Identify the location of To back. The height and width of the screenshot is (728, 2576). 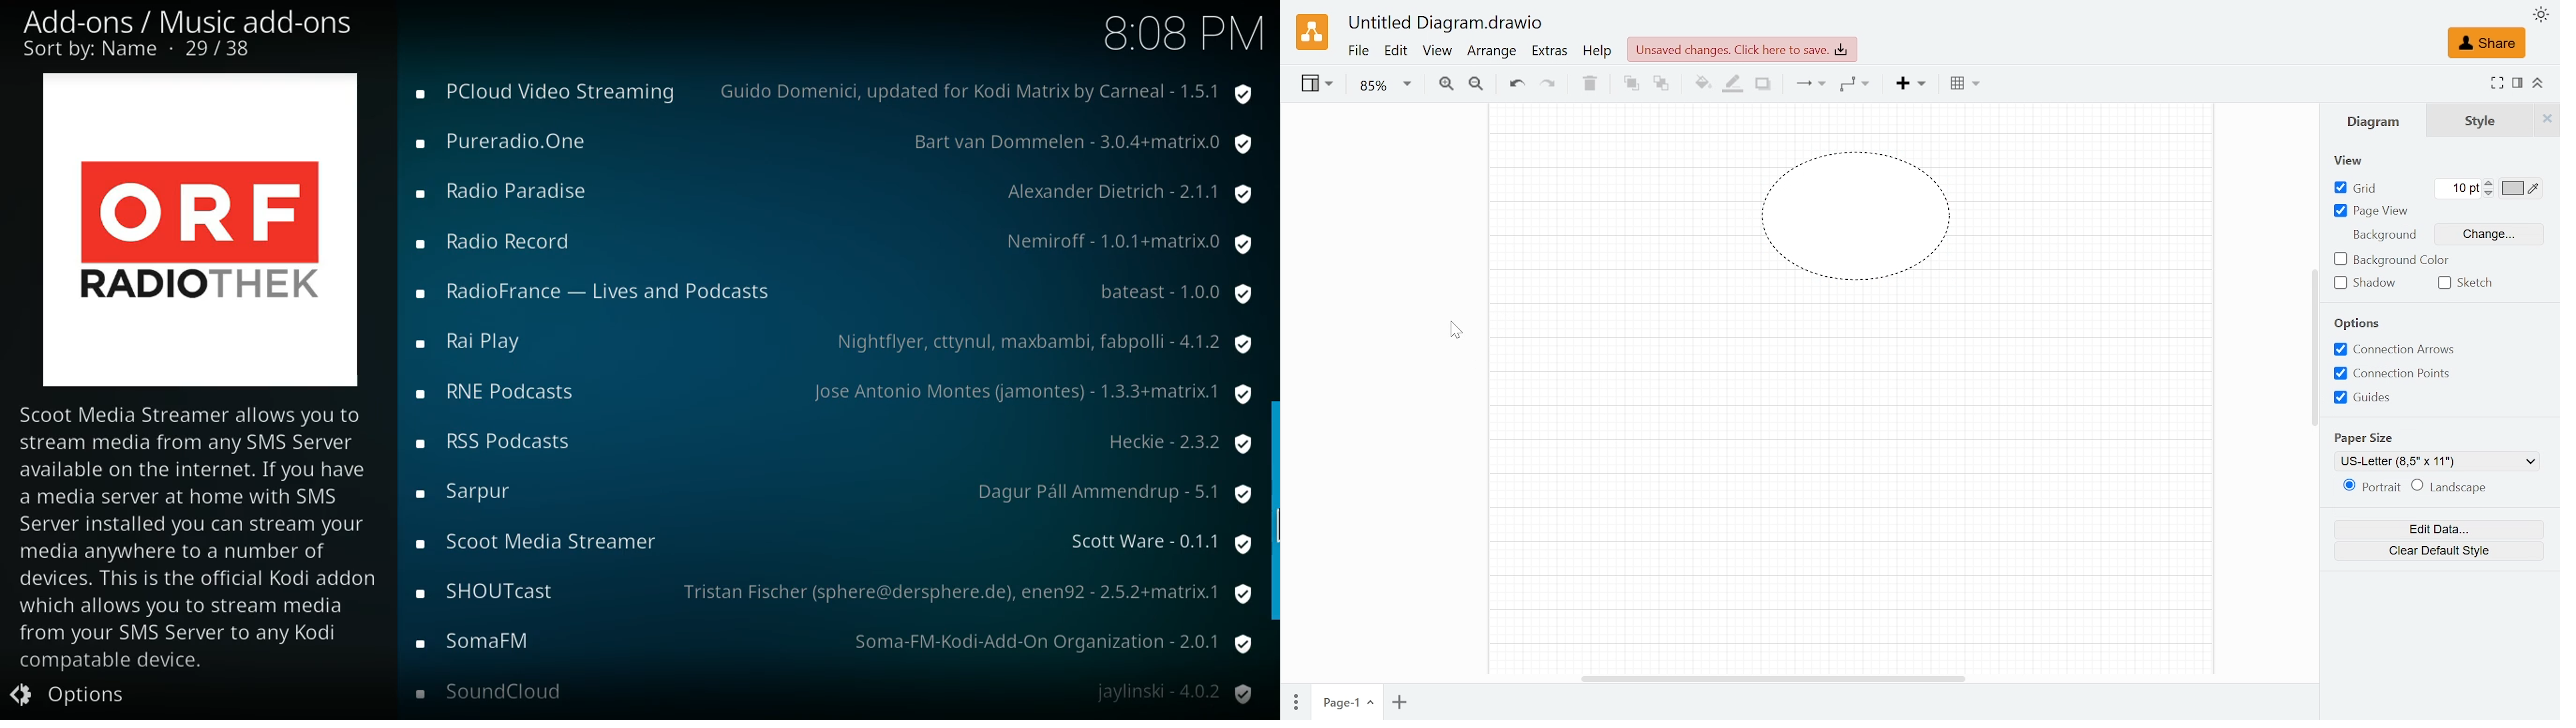
(1659, 85).